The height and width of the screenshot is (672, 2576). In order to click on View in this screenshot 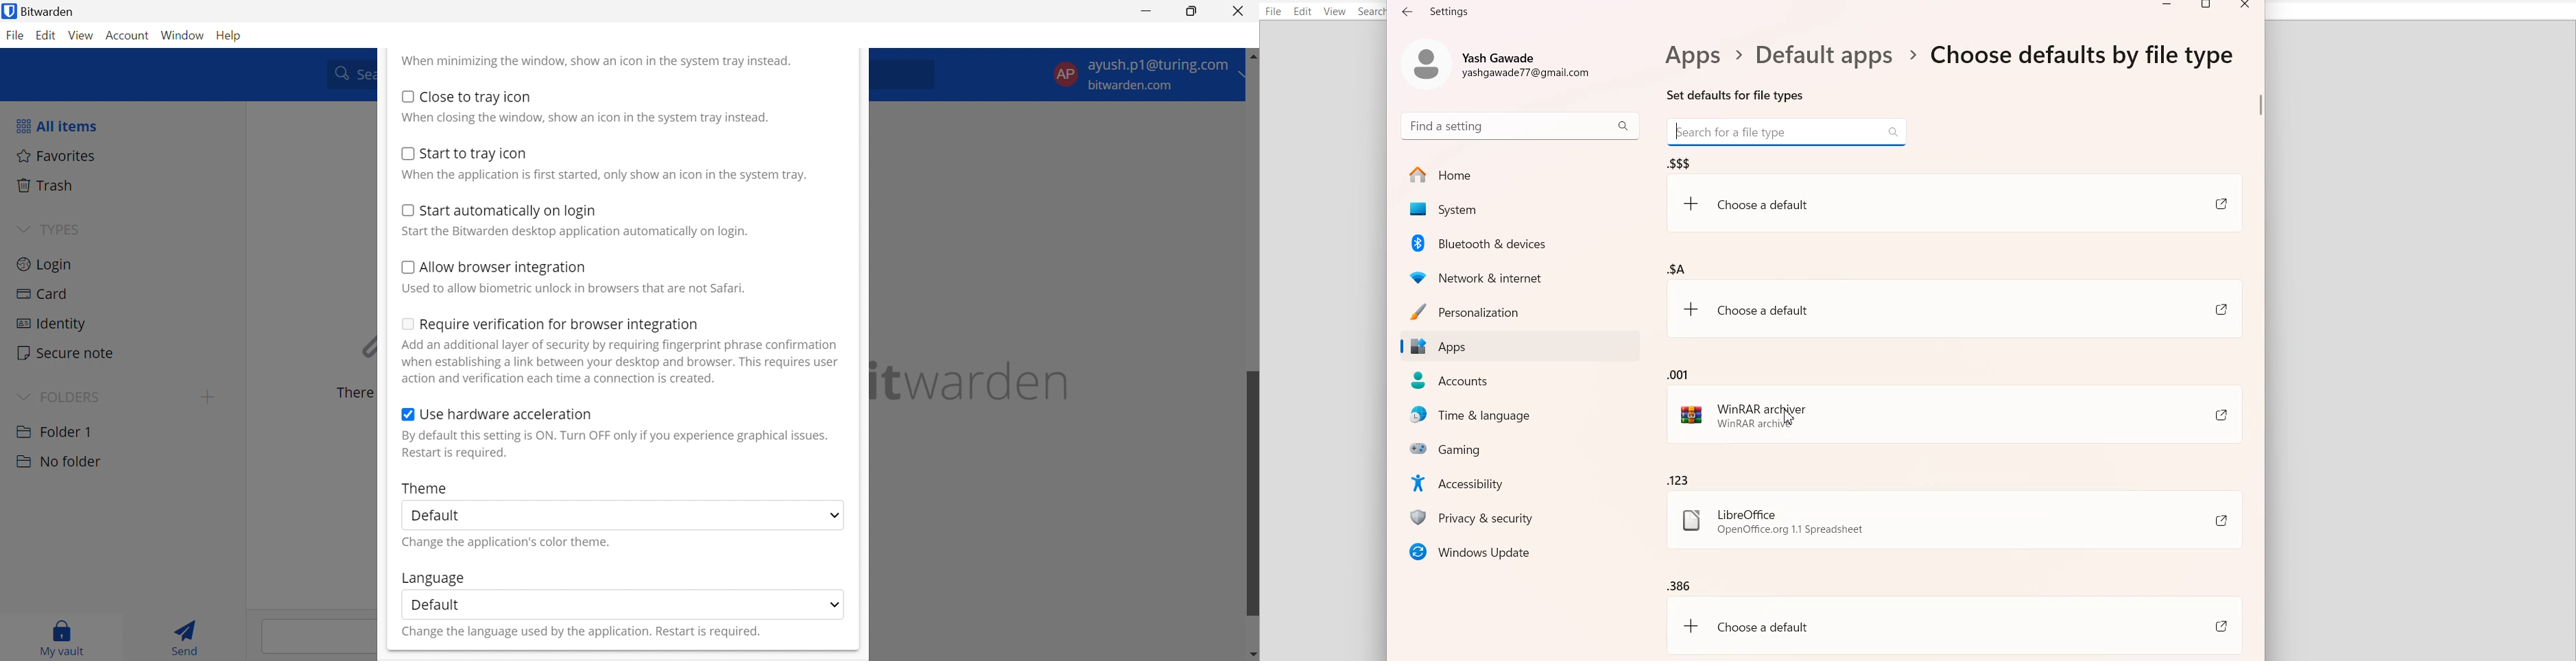, I will do `click(1334, 12)`.